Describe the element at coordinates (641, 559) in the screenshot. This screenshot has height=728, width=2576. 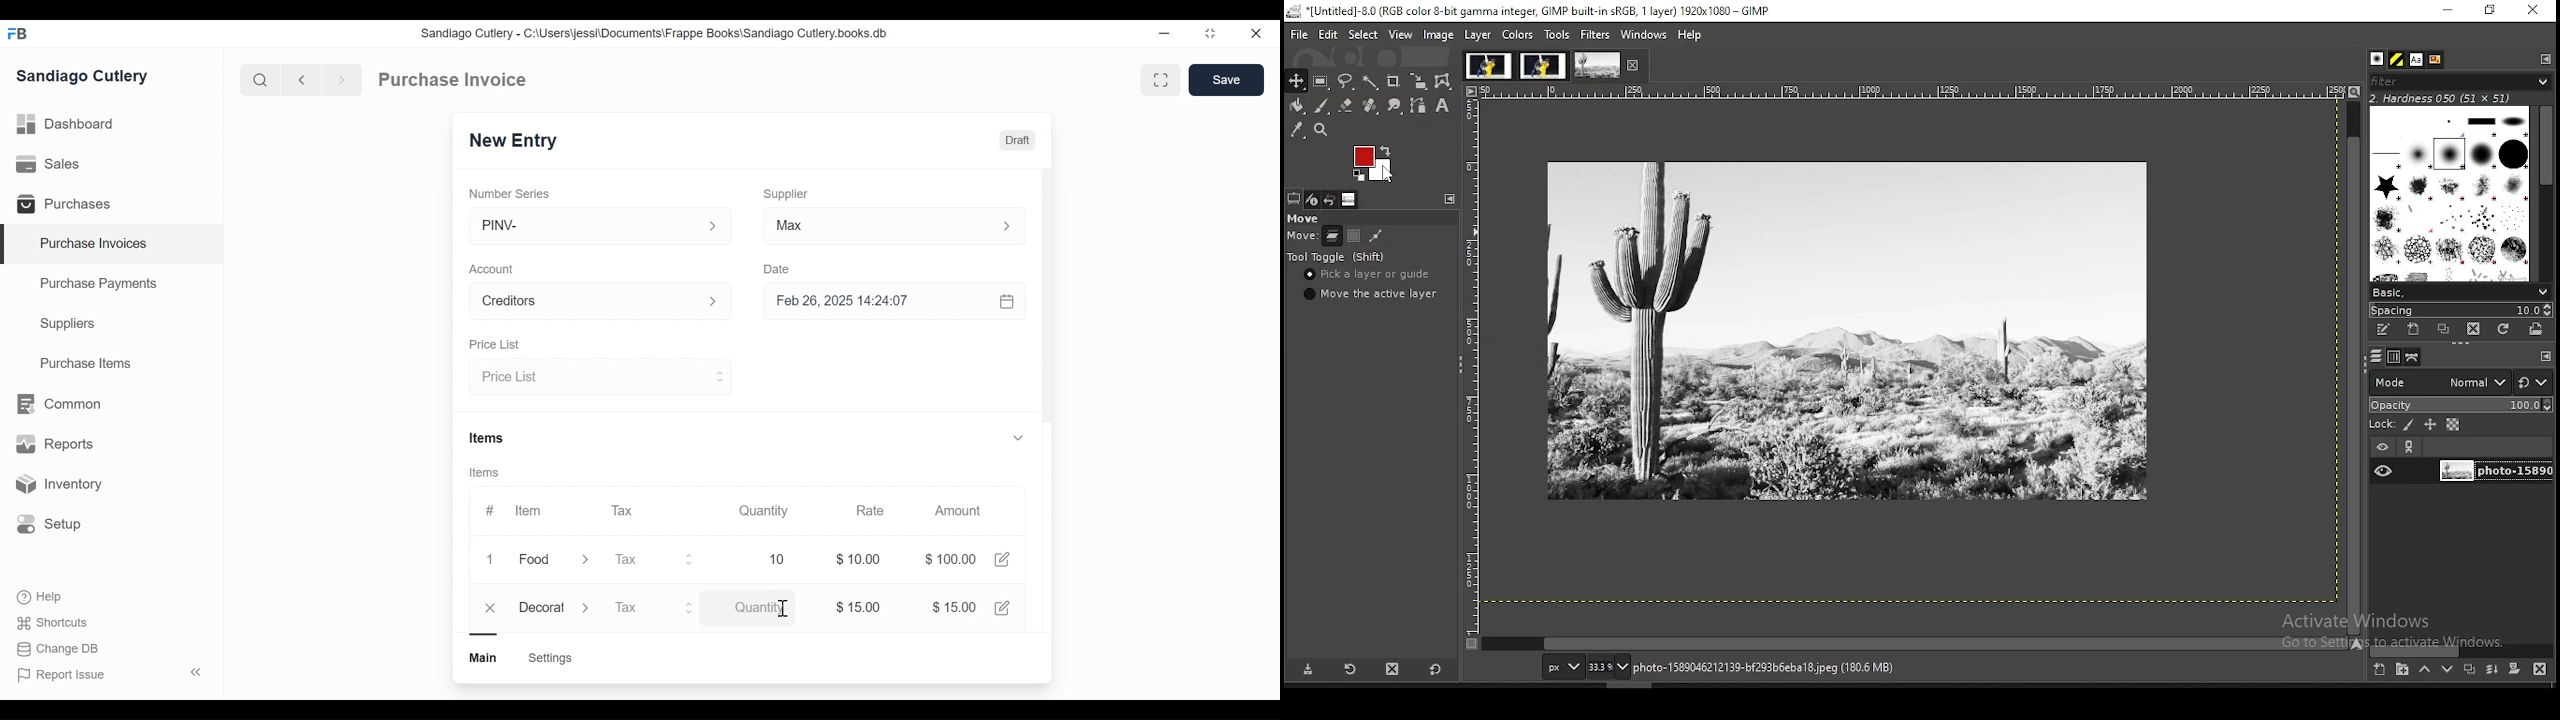
I see `Tax` at that location.